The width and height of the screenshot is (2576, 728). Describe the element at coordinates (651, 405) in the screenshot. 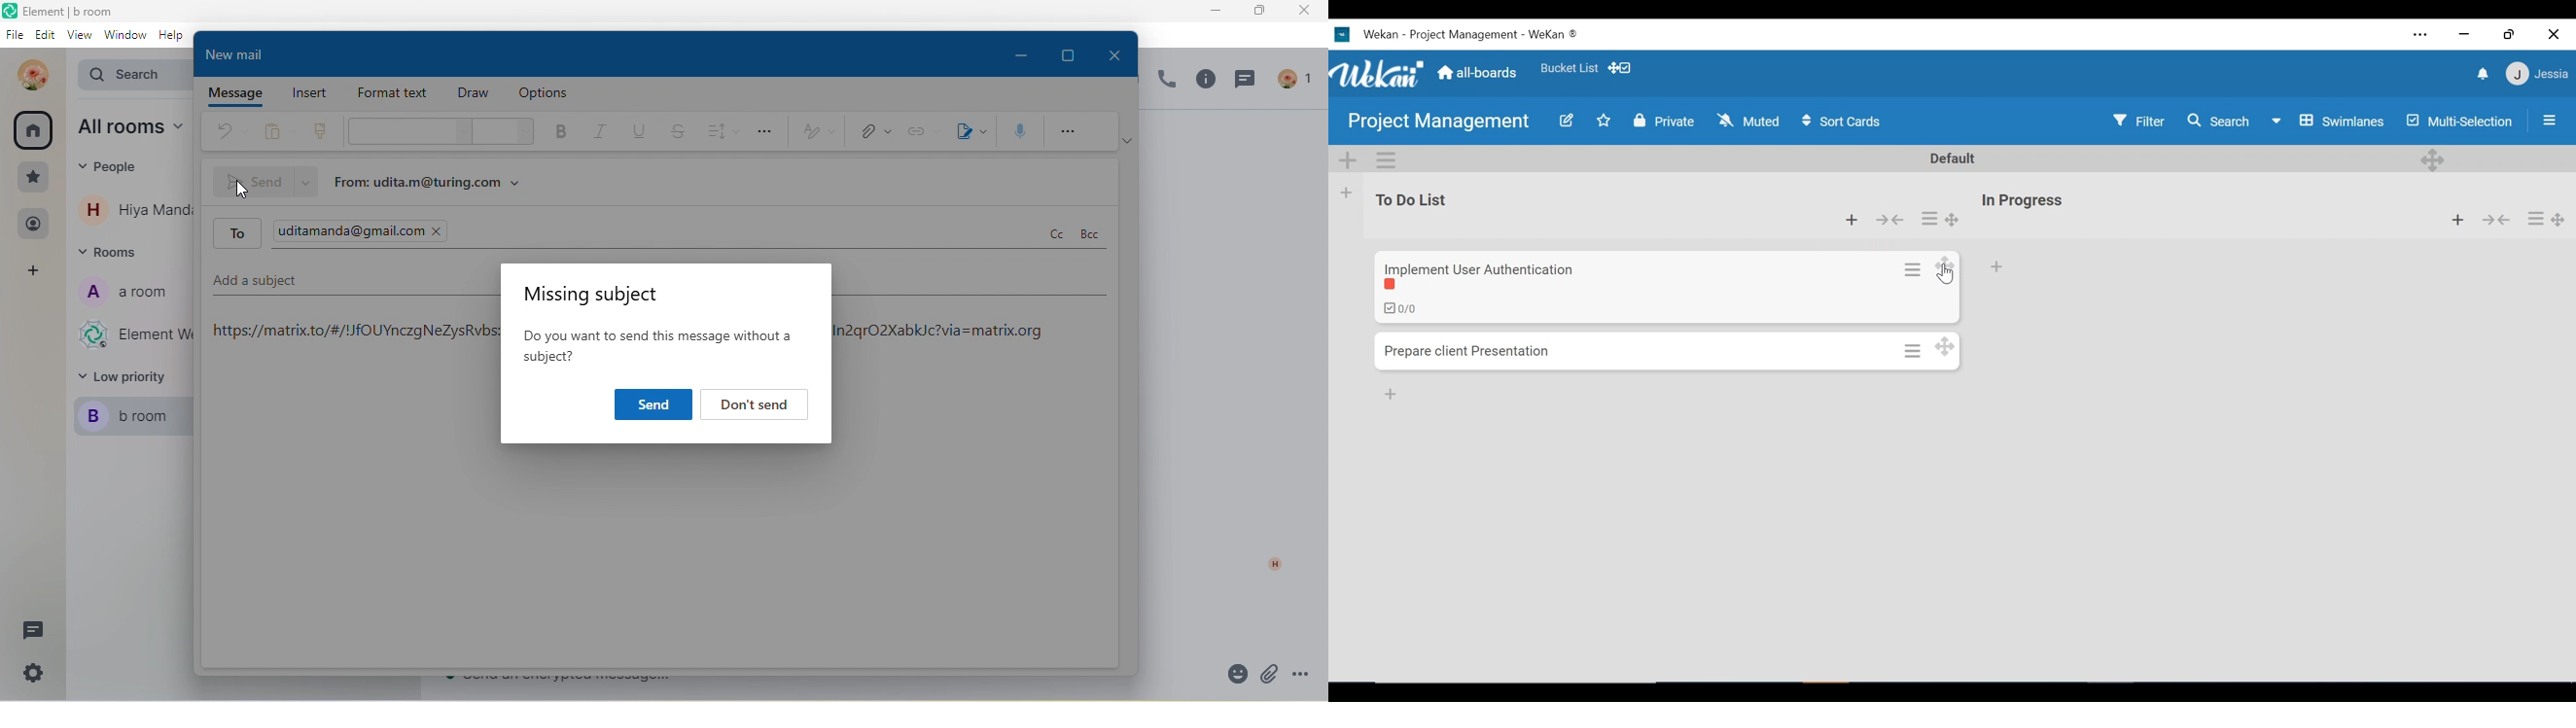

I see `send` at that location.